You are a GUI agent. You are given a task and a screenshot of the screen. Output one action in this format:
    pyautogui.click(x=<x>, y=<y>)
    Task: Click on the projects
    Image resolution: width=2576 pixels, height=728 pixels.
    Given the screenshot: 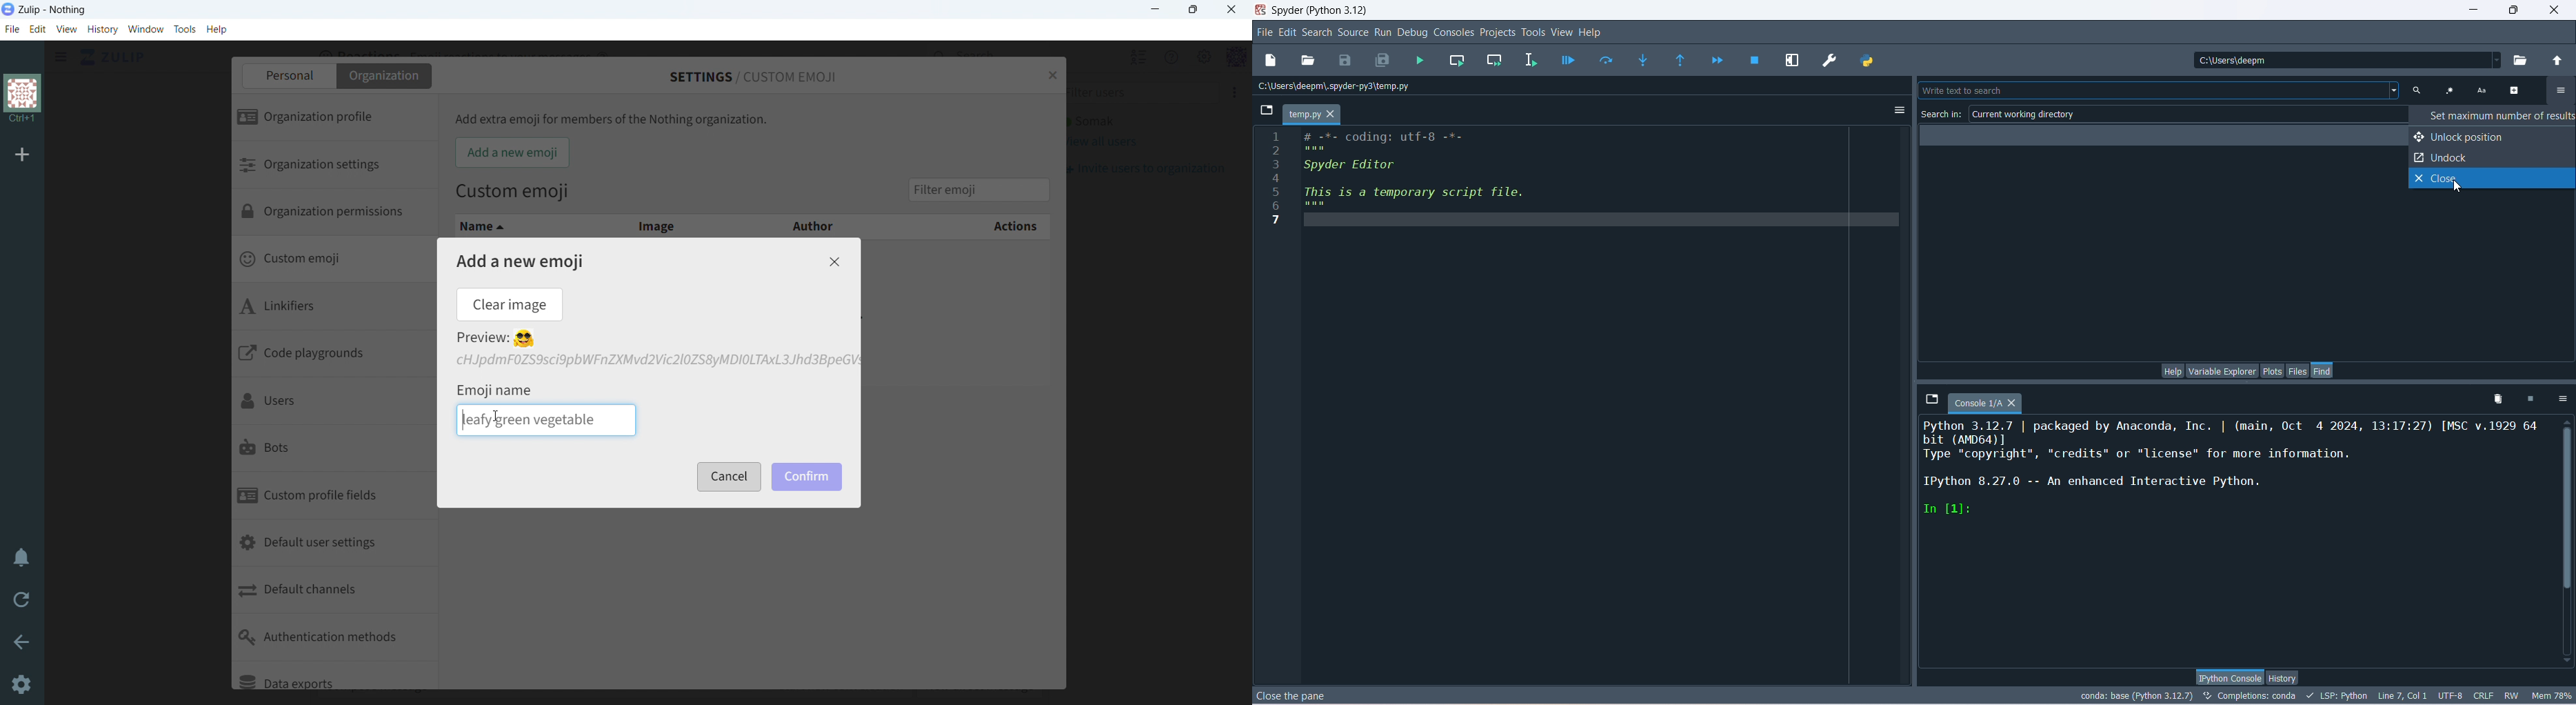 What is the action you would take?
    pyautogui.click(x=1498, y=34)
    